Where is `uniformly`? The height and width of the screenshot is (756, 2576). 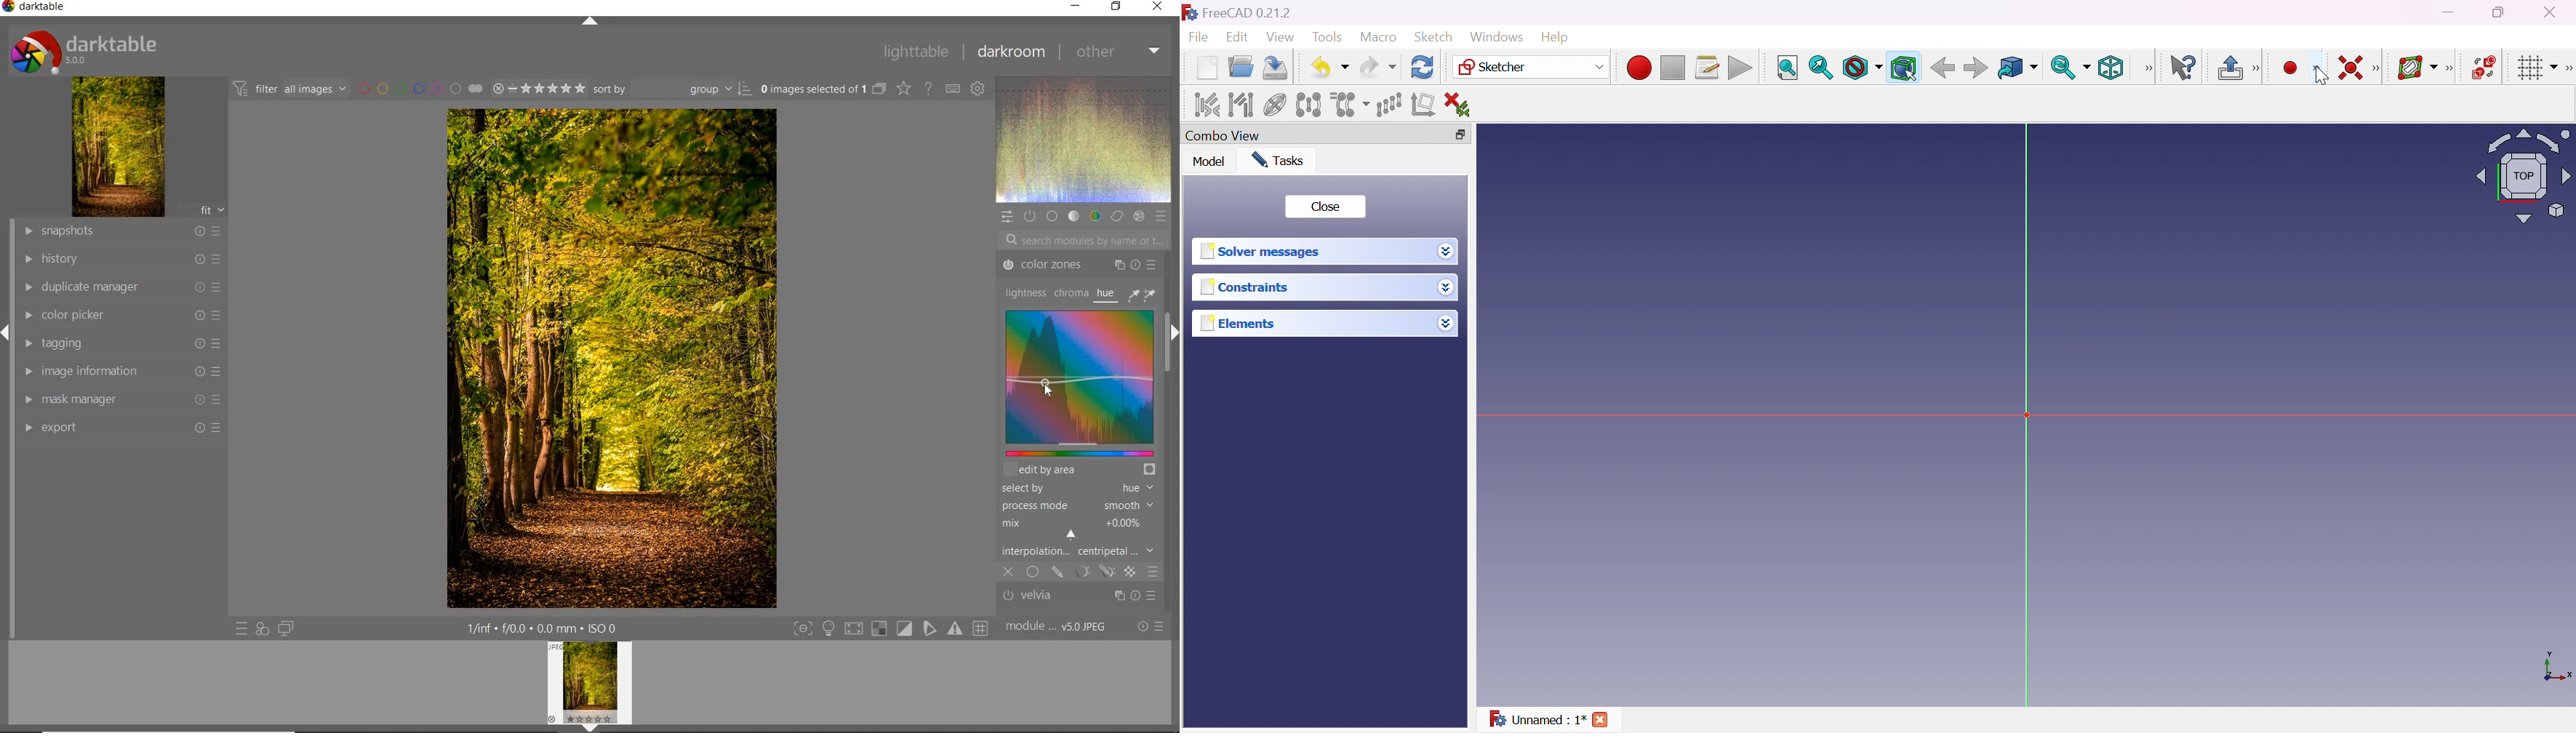
uniformly is located at coordinates (1032, 572).